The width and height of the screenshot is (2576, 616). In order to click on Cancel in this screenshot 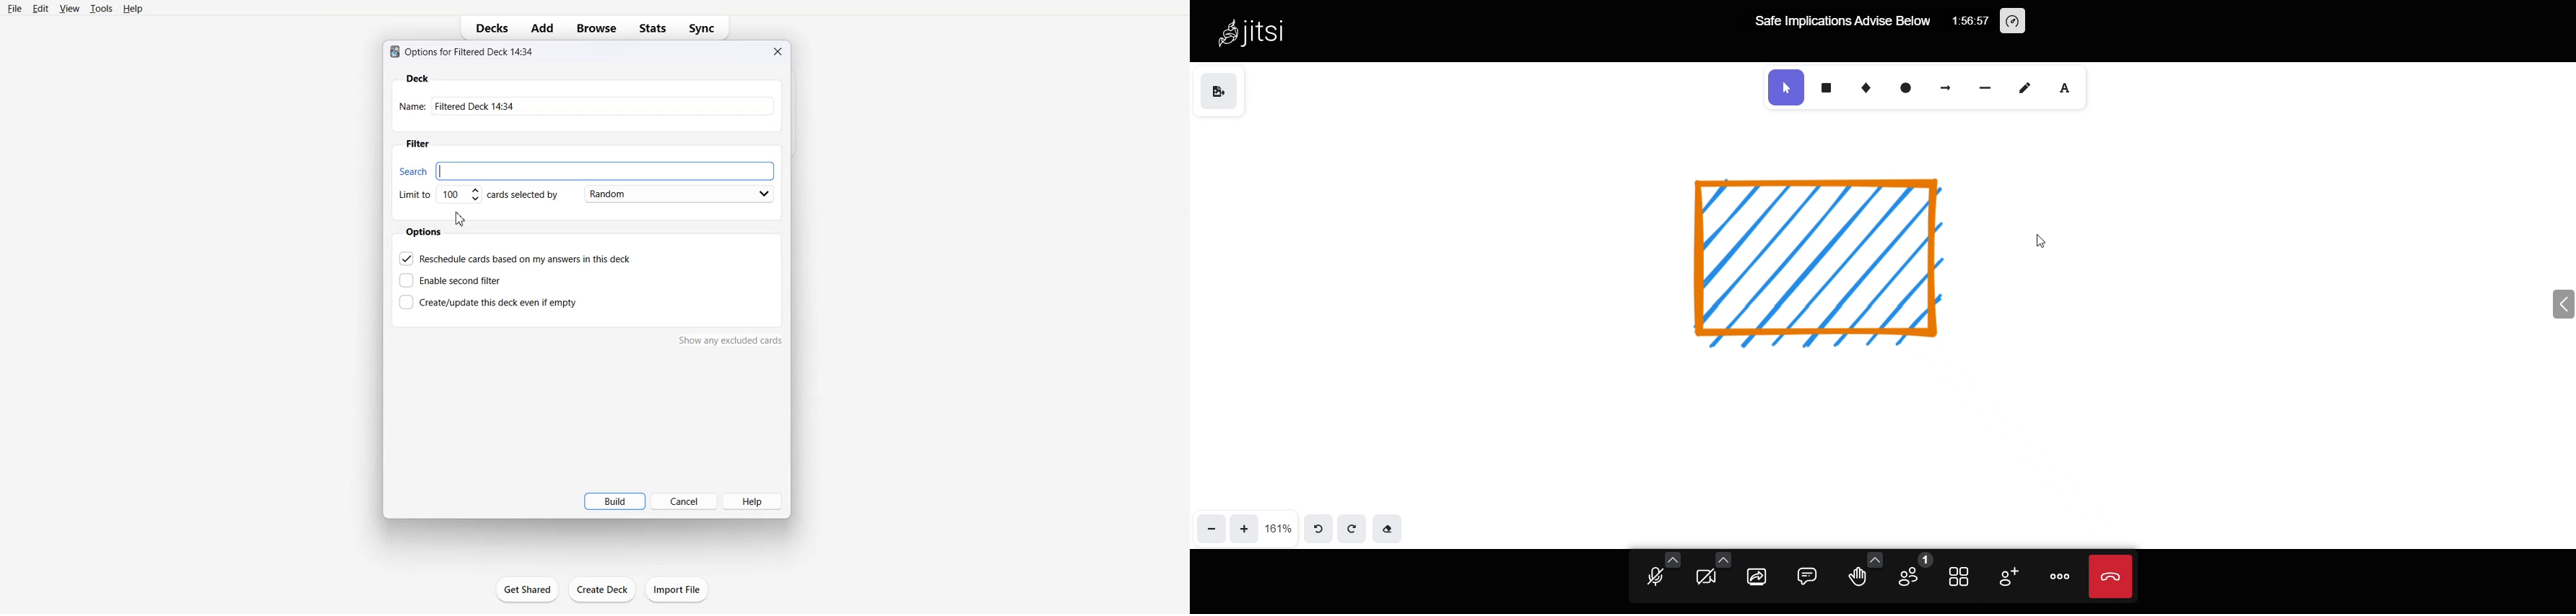, I will do `click(684, 502)`.